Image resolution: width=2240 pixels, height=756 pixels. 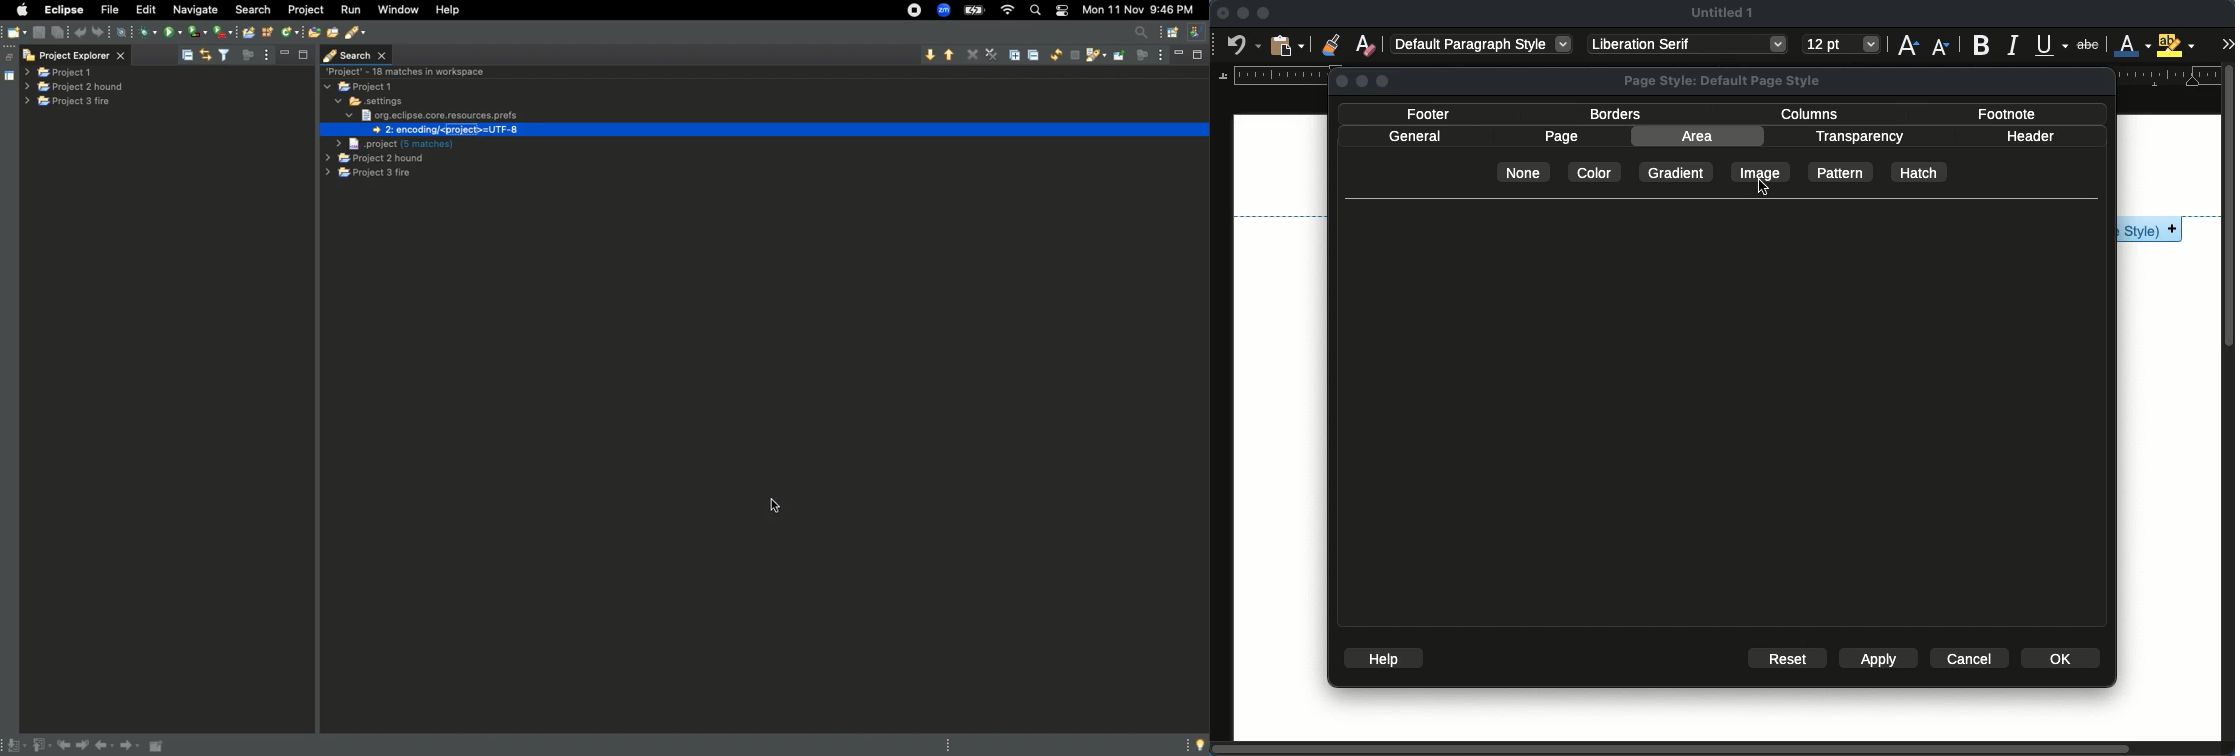 What do you see at coordinates (1787, 657) in the screenshot?
I see `reset` at bounding box center [1787, 657].